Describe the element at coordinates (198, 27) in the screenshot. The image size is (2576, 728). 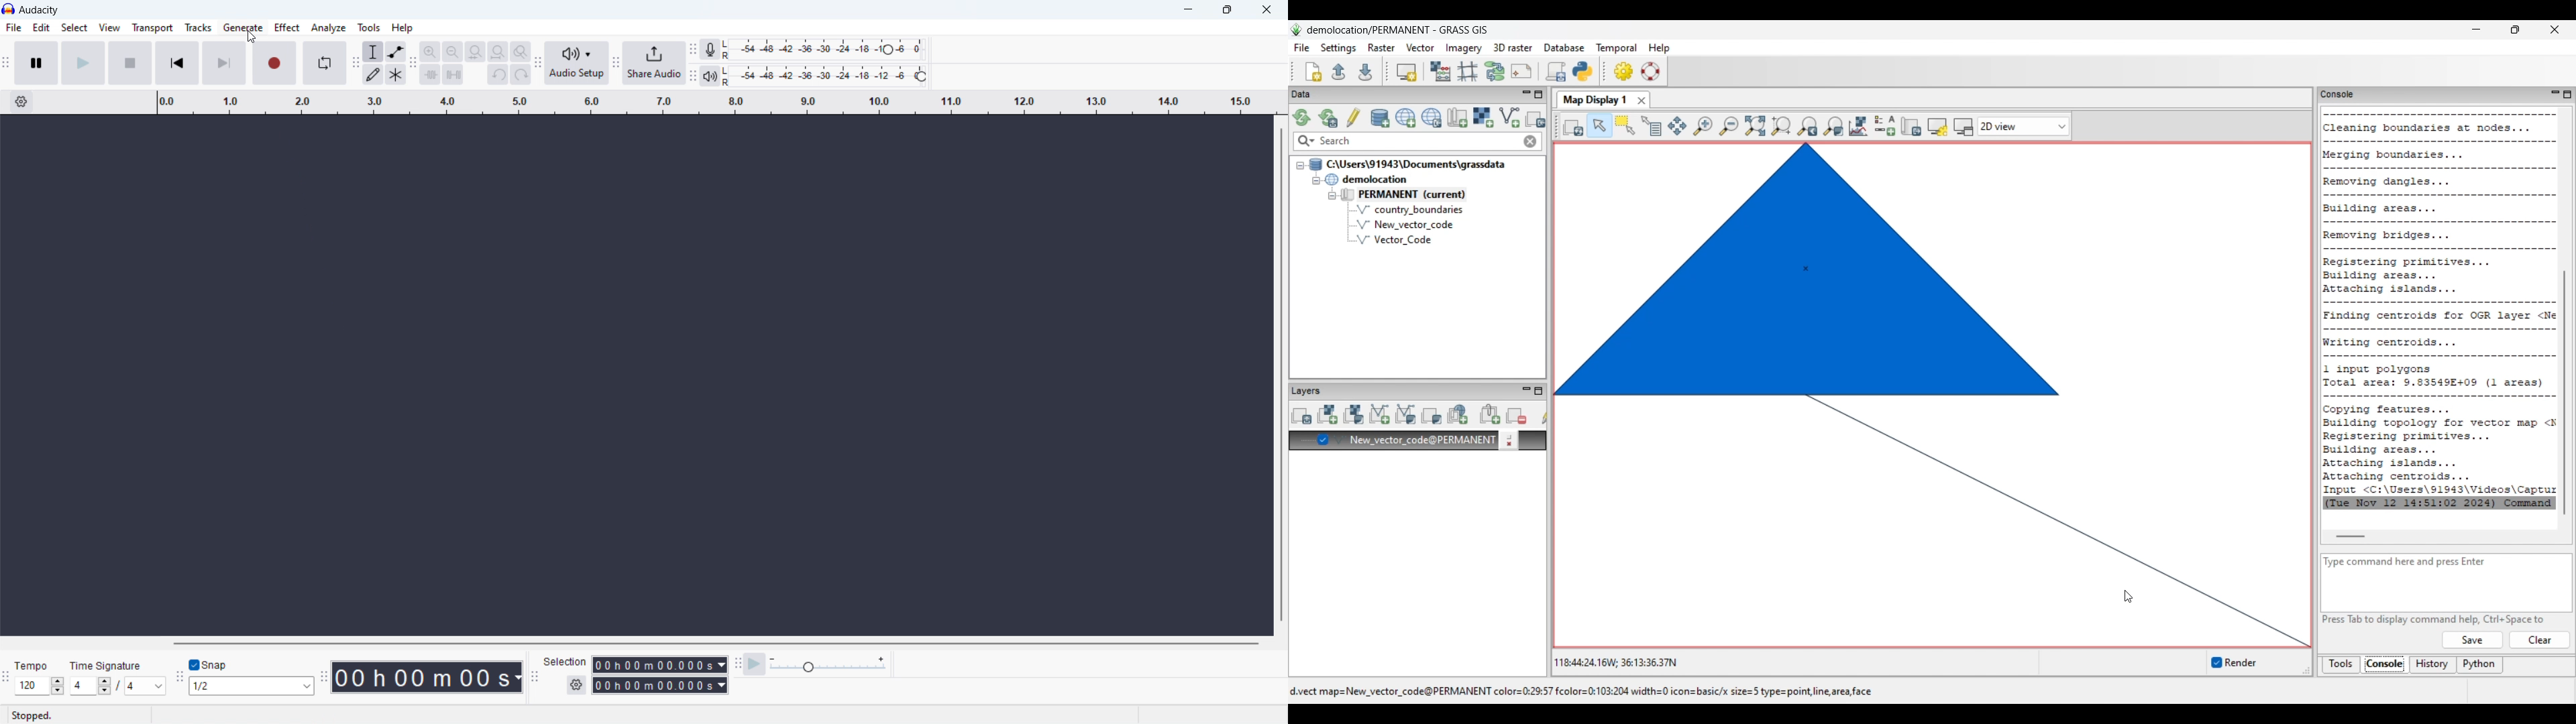
I see `tracks` at that location.